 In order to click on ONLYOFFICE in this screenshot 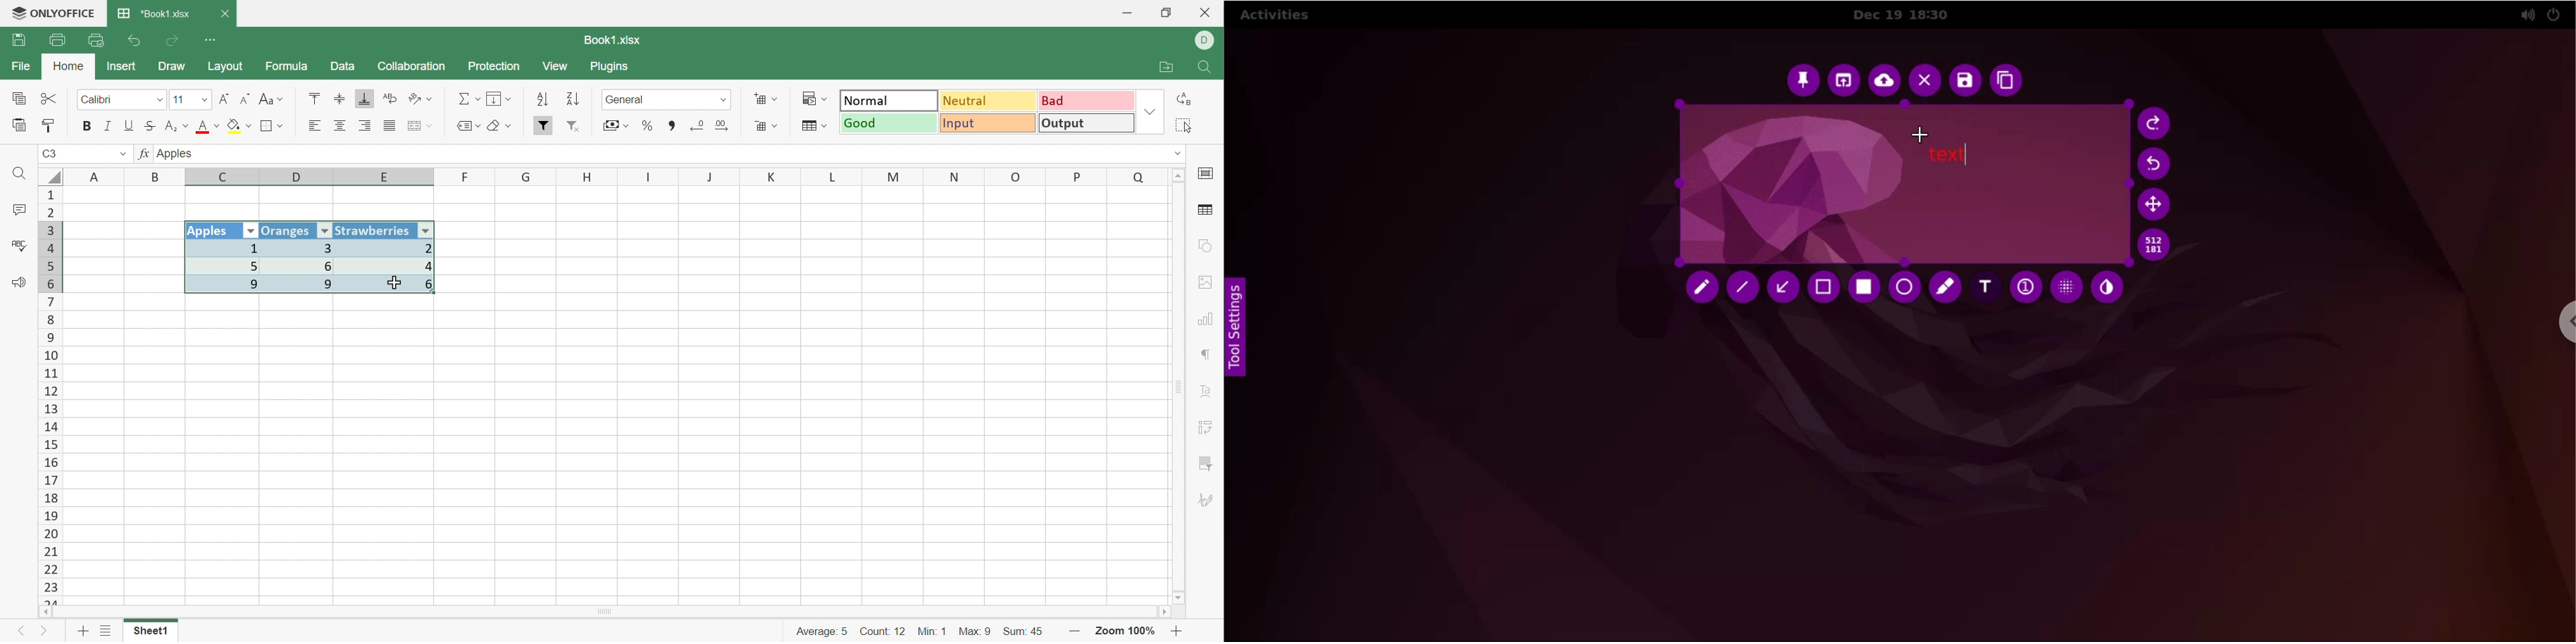, I will do `click(53, 14)`.